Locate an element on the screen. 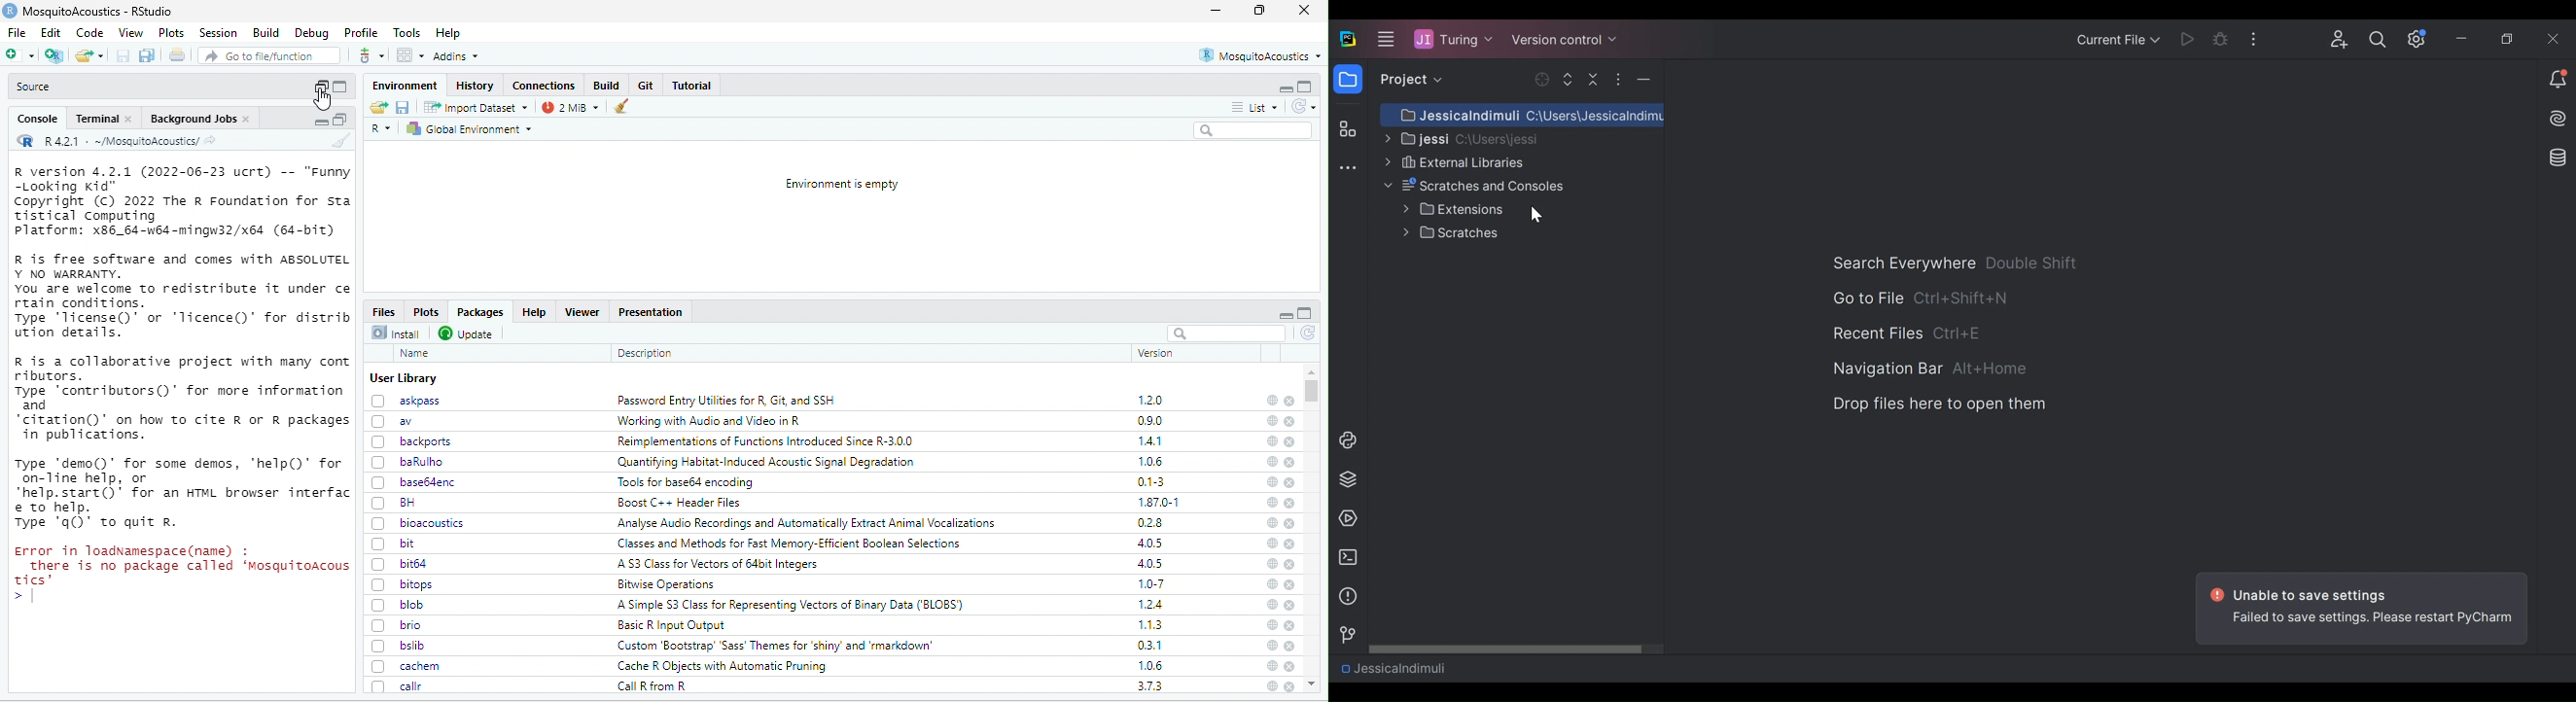  0.1-3 is located at coordinates (1149, 481).